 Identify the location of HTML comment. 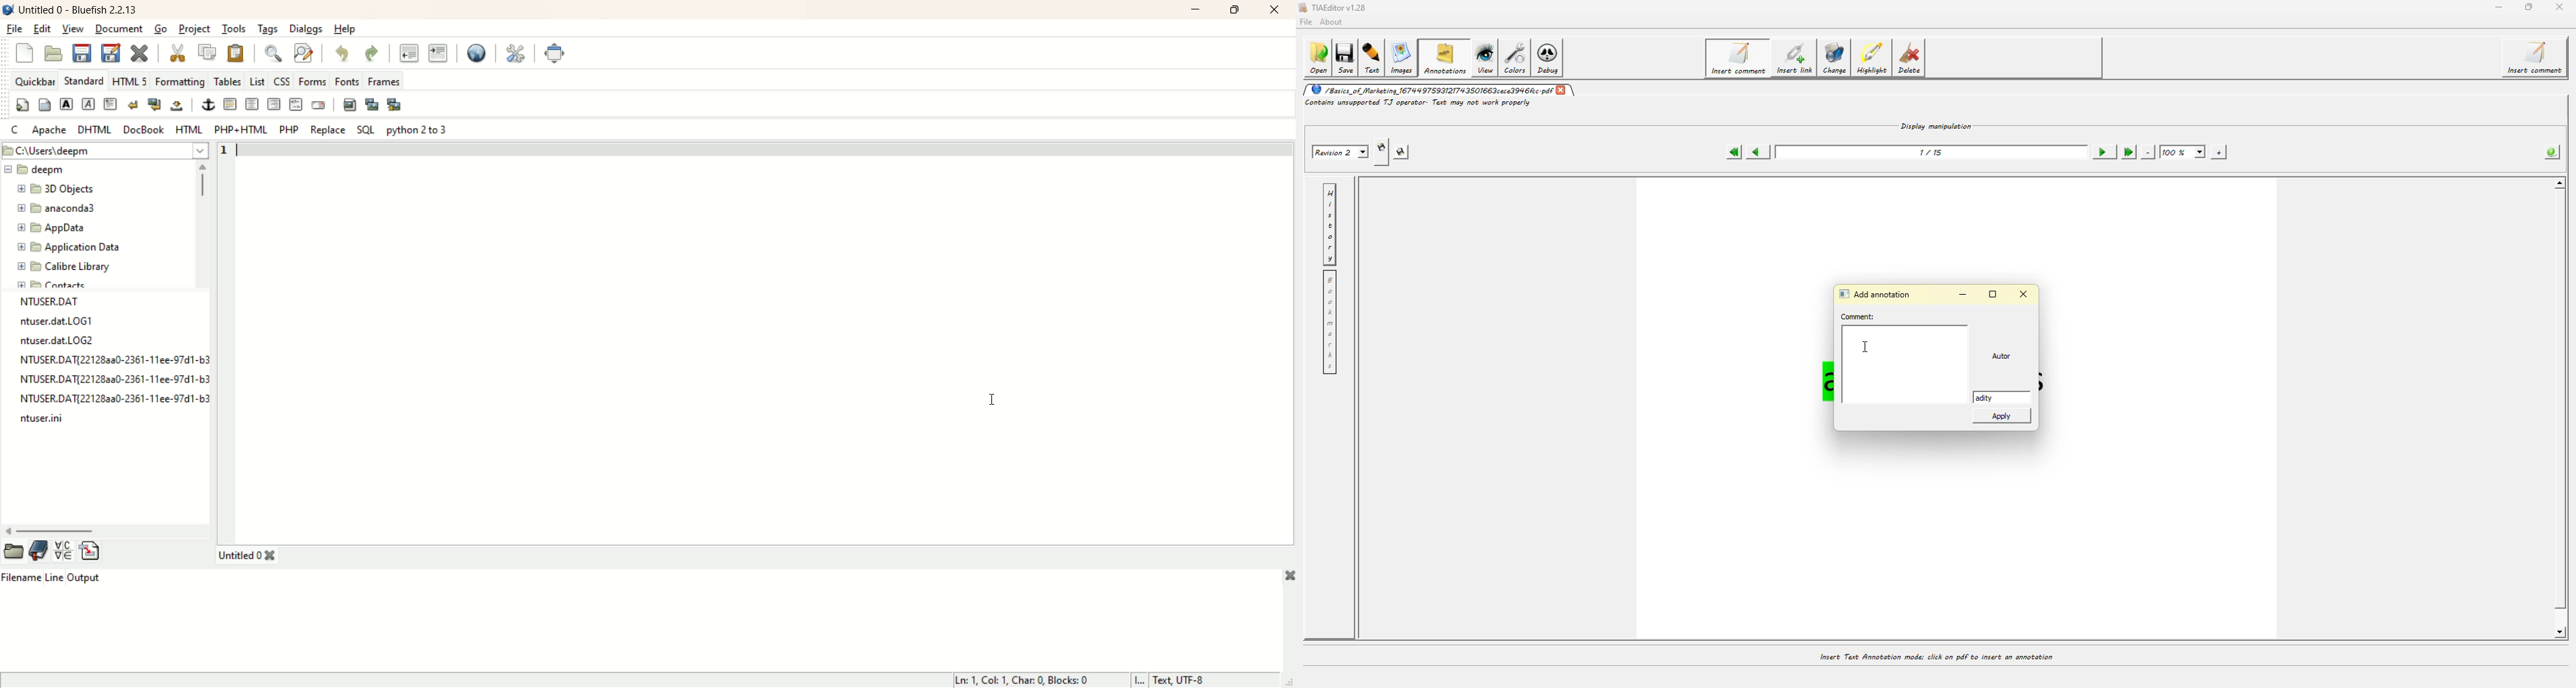
(296, 105).